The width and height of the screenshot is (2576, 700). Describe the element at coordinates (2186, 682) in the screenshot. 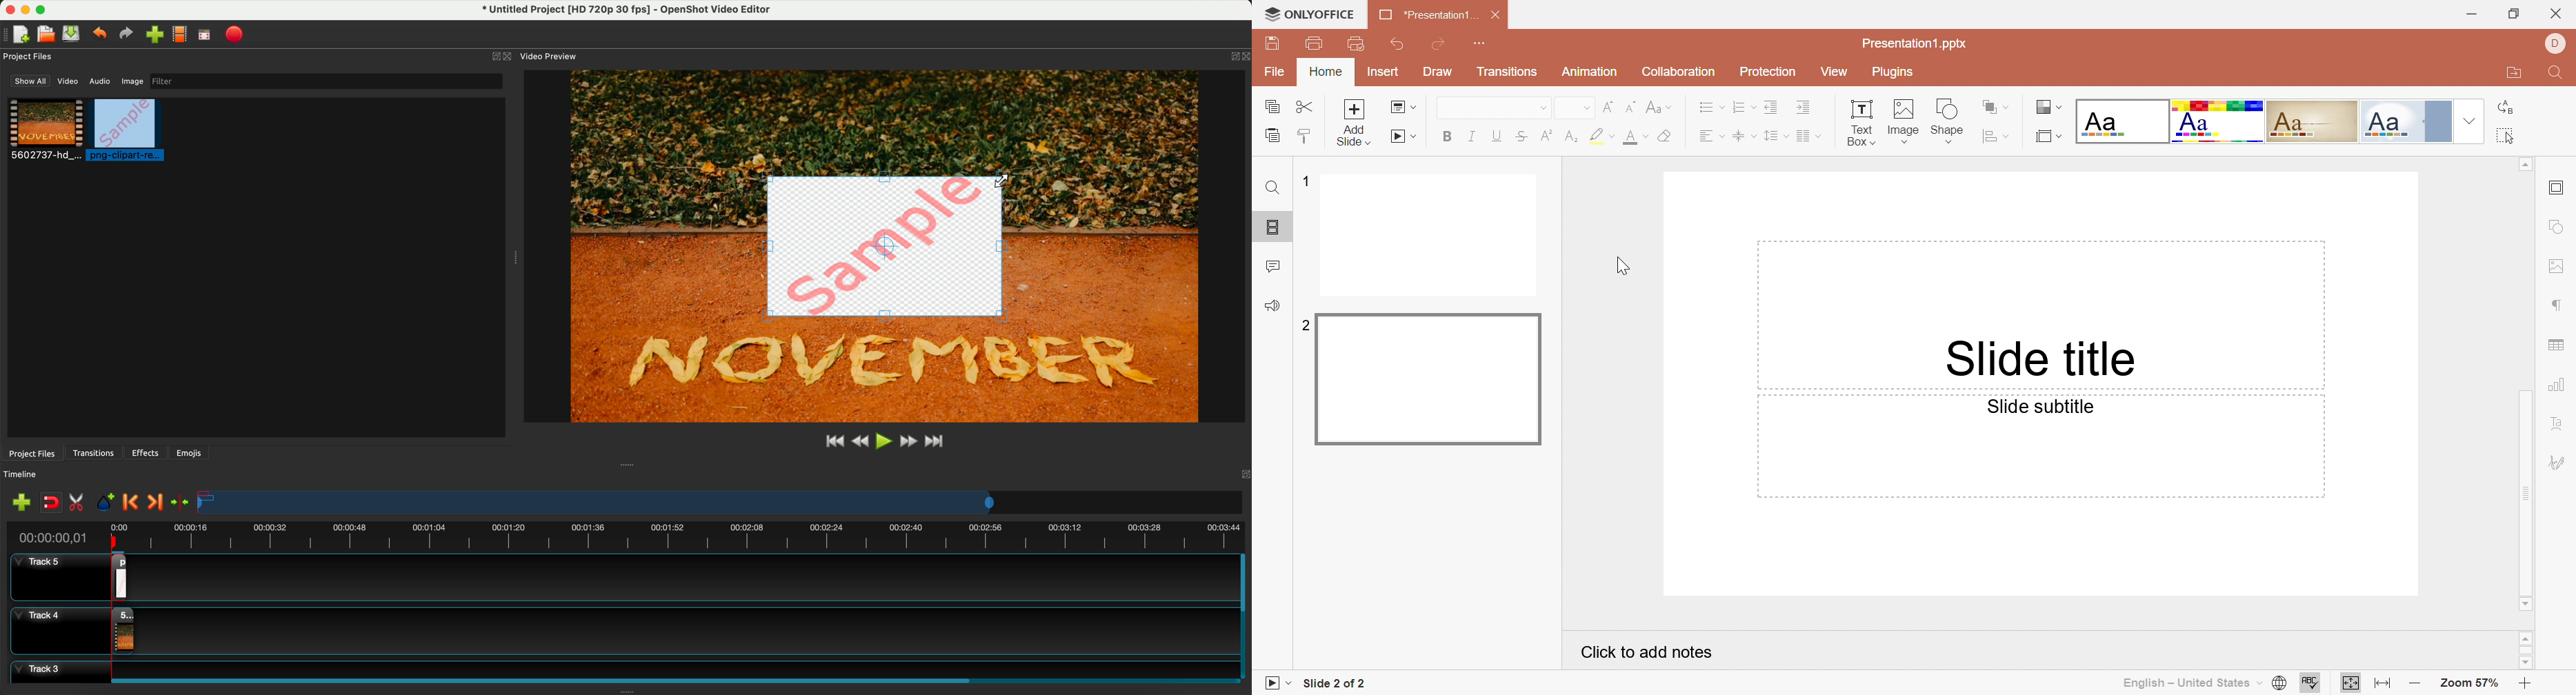

I see `English - United States` at that location.